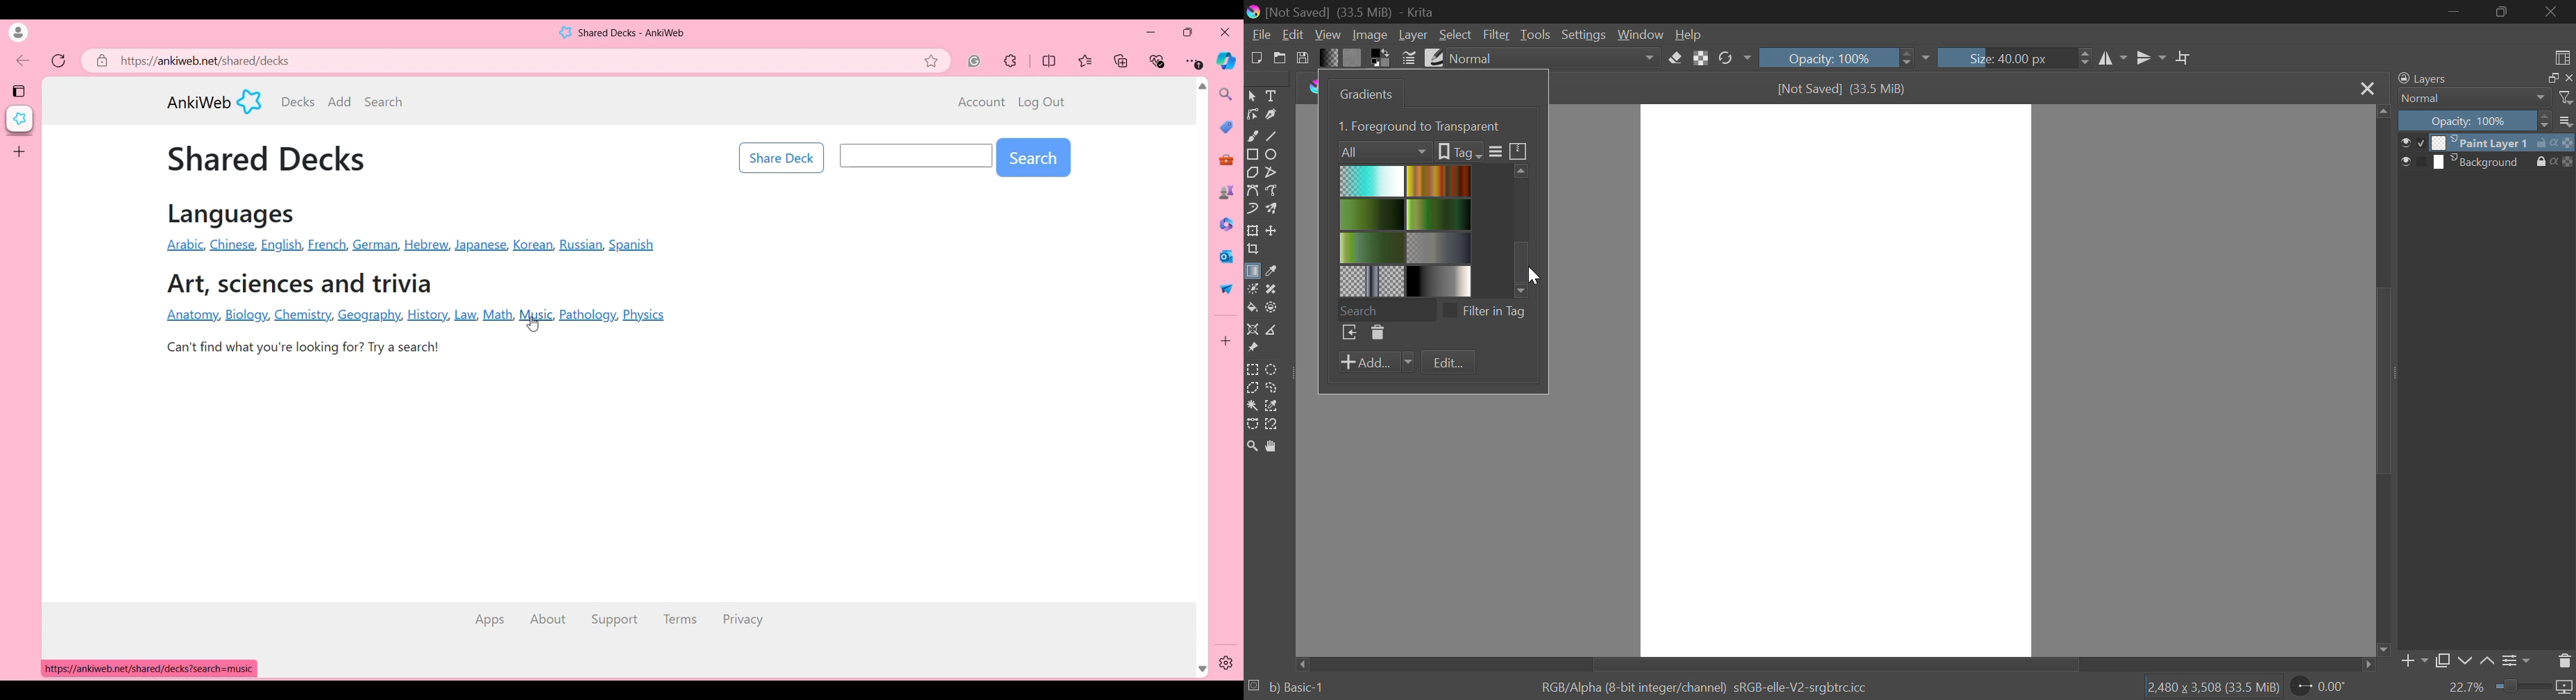  I want to click on Enclose and Fill, so click(1270, 308).